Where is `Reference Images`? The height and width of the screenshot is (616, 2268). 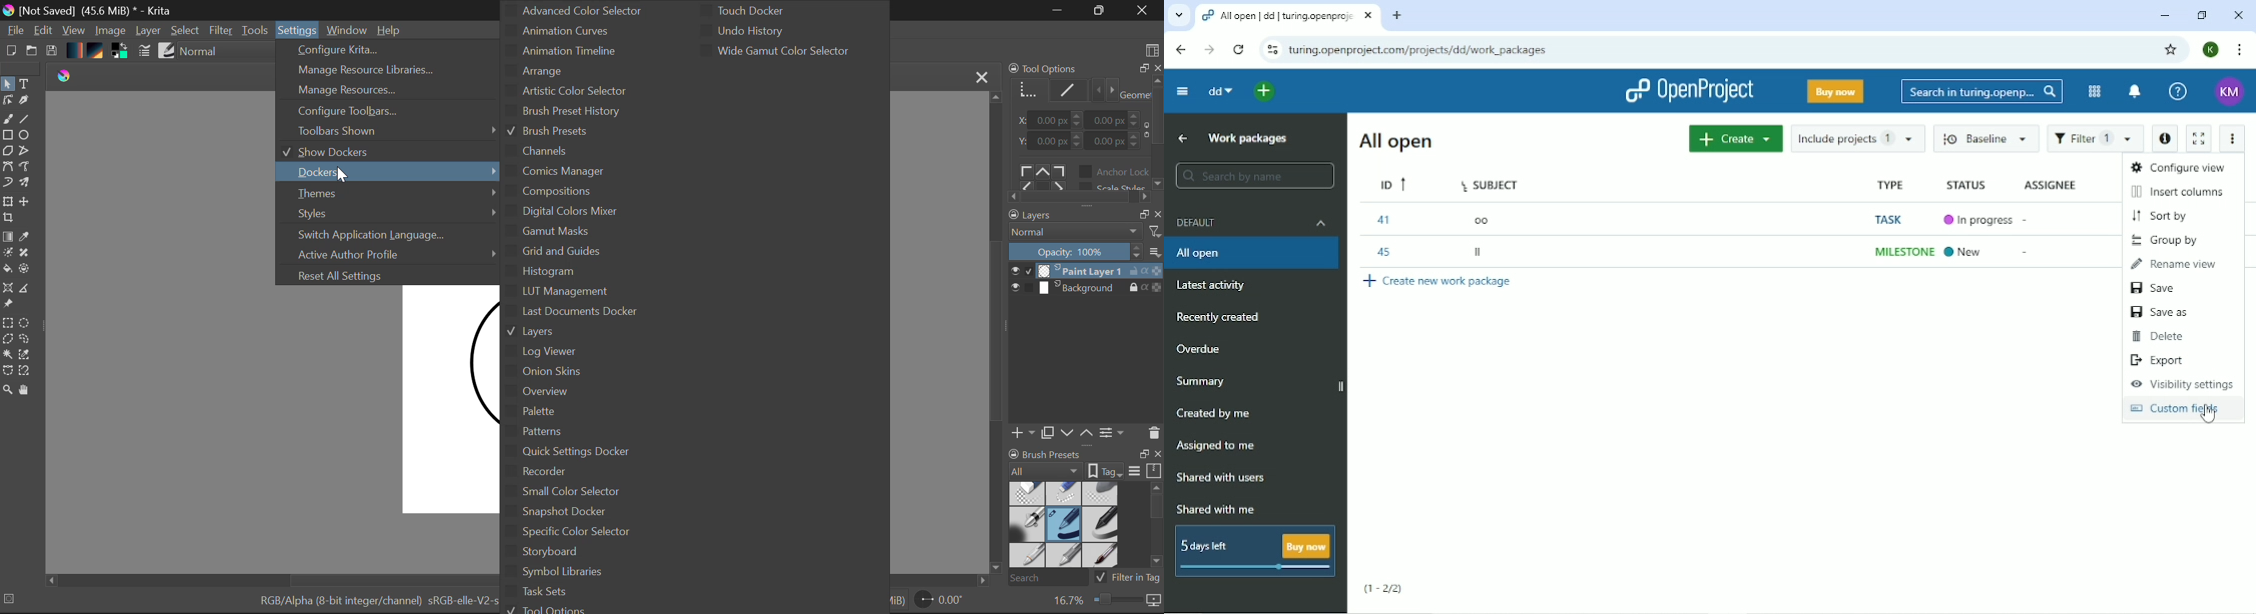
Reference Images is located at coordinates (8, 305).